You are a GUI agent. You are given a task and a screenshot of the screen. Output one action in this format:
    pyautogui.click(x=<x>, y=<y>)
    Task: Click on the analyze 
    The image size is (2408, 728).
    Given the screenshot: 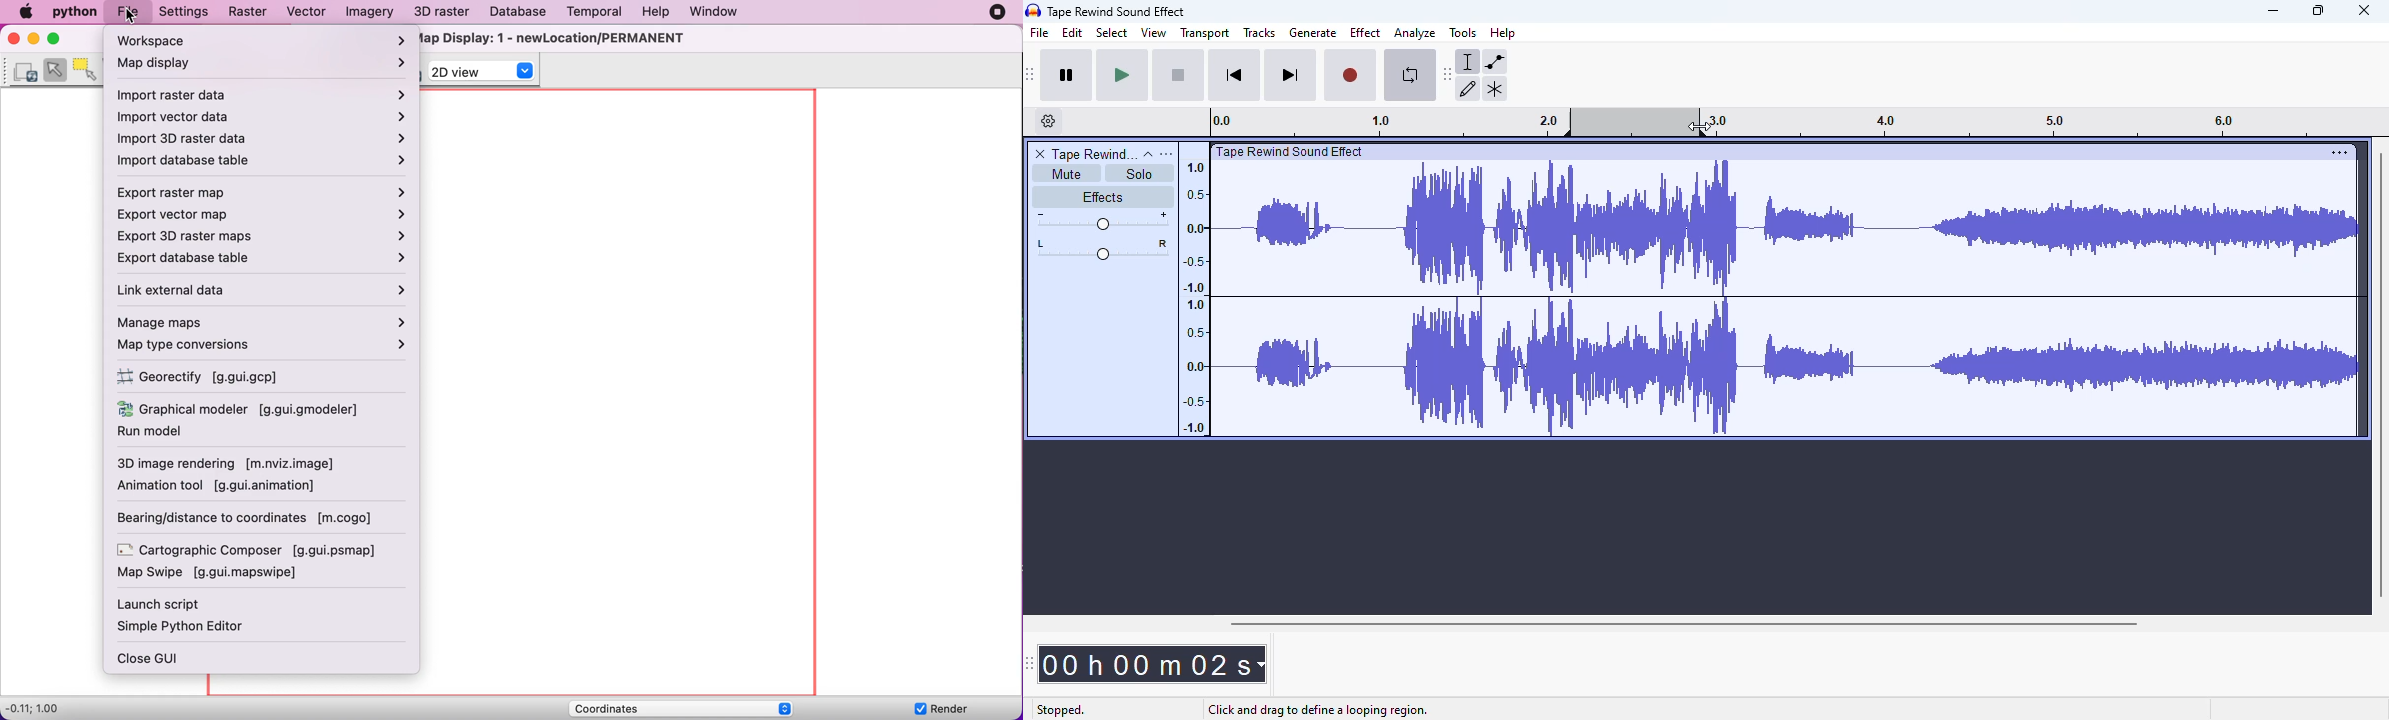 What is the action you would take?
    pyautogui.click(x=1415, y=33)
    